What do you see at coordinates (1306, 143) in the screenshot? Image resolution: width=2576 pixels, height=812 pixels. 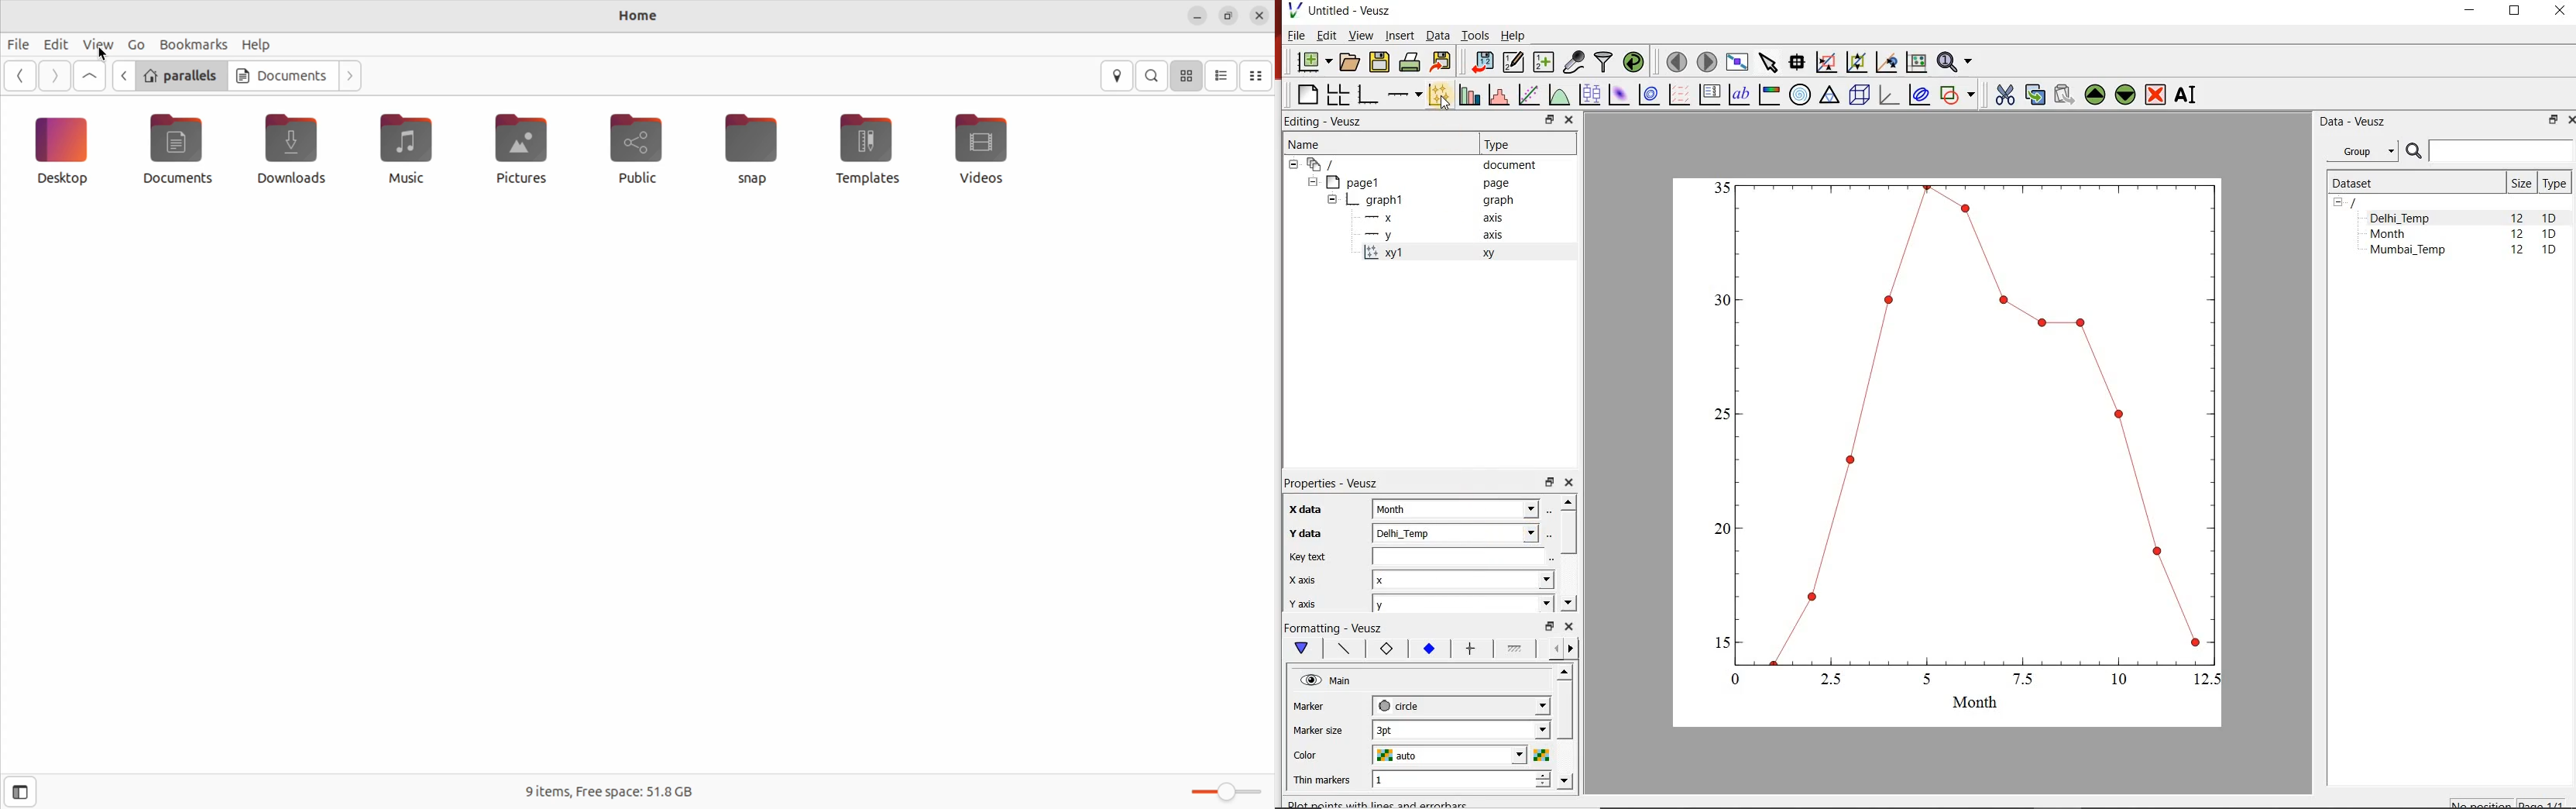 I see `Name` at bounding box center [1306, 143].